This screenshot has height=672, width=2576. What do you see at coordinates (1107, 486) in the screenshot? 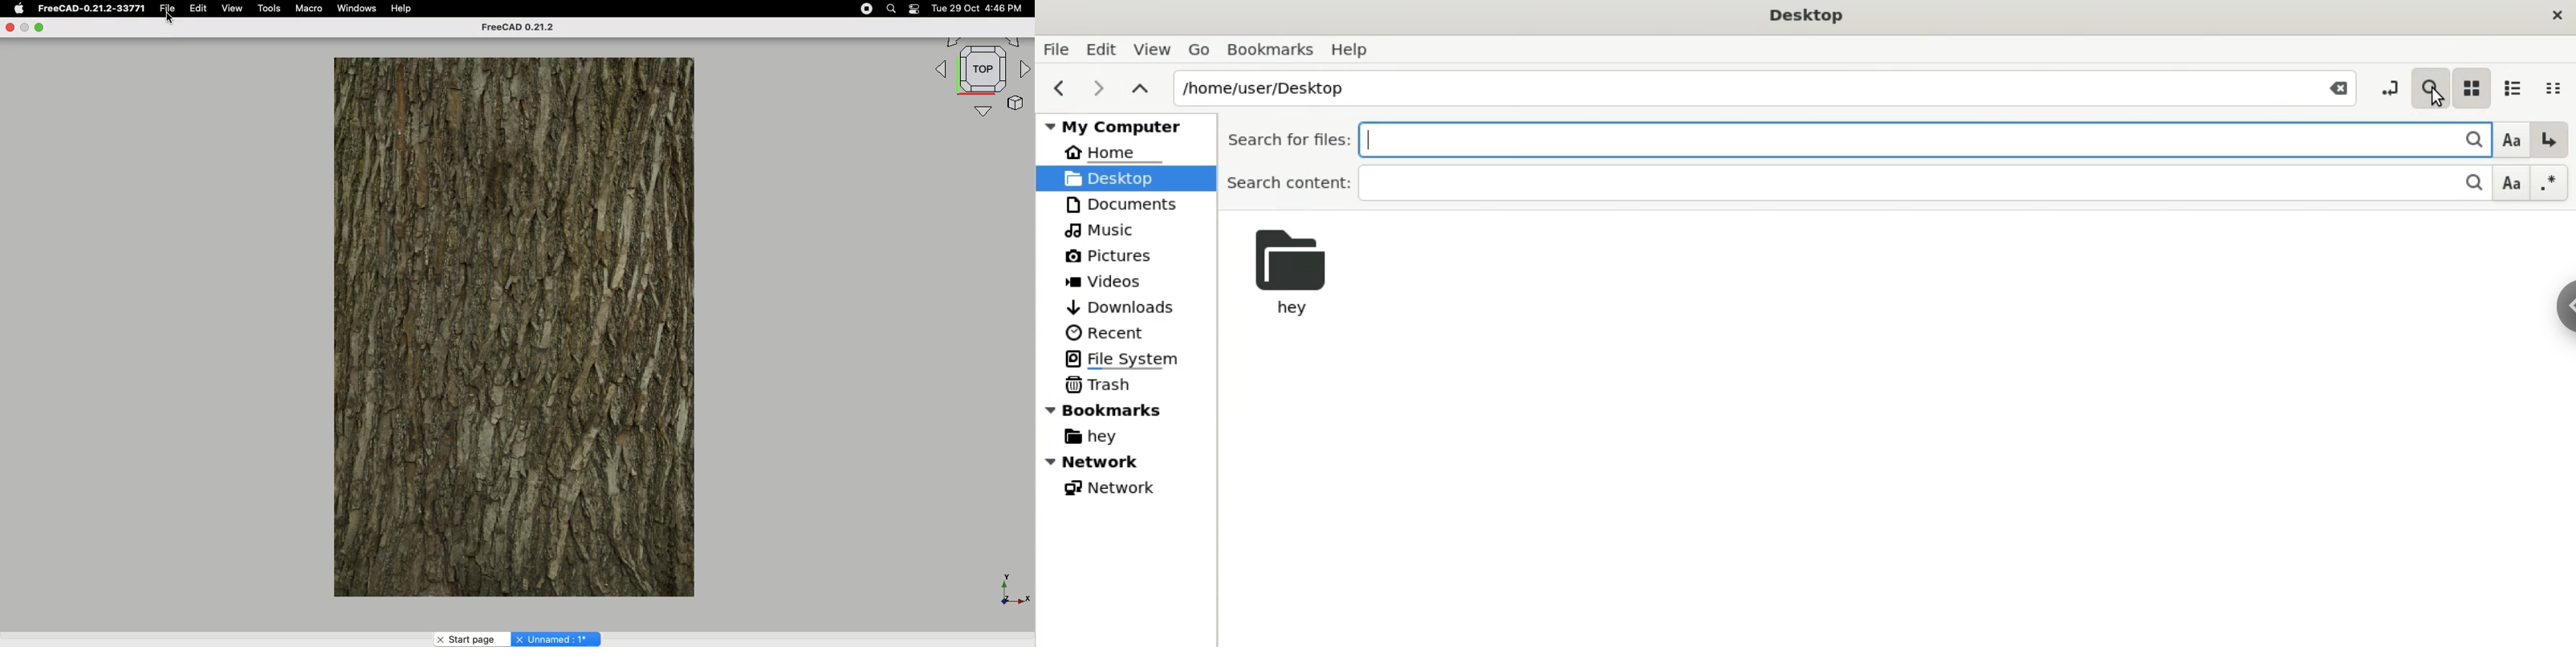
I see `Network` at bounding box center [1107, 486].